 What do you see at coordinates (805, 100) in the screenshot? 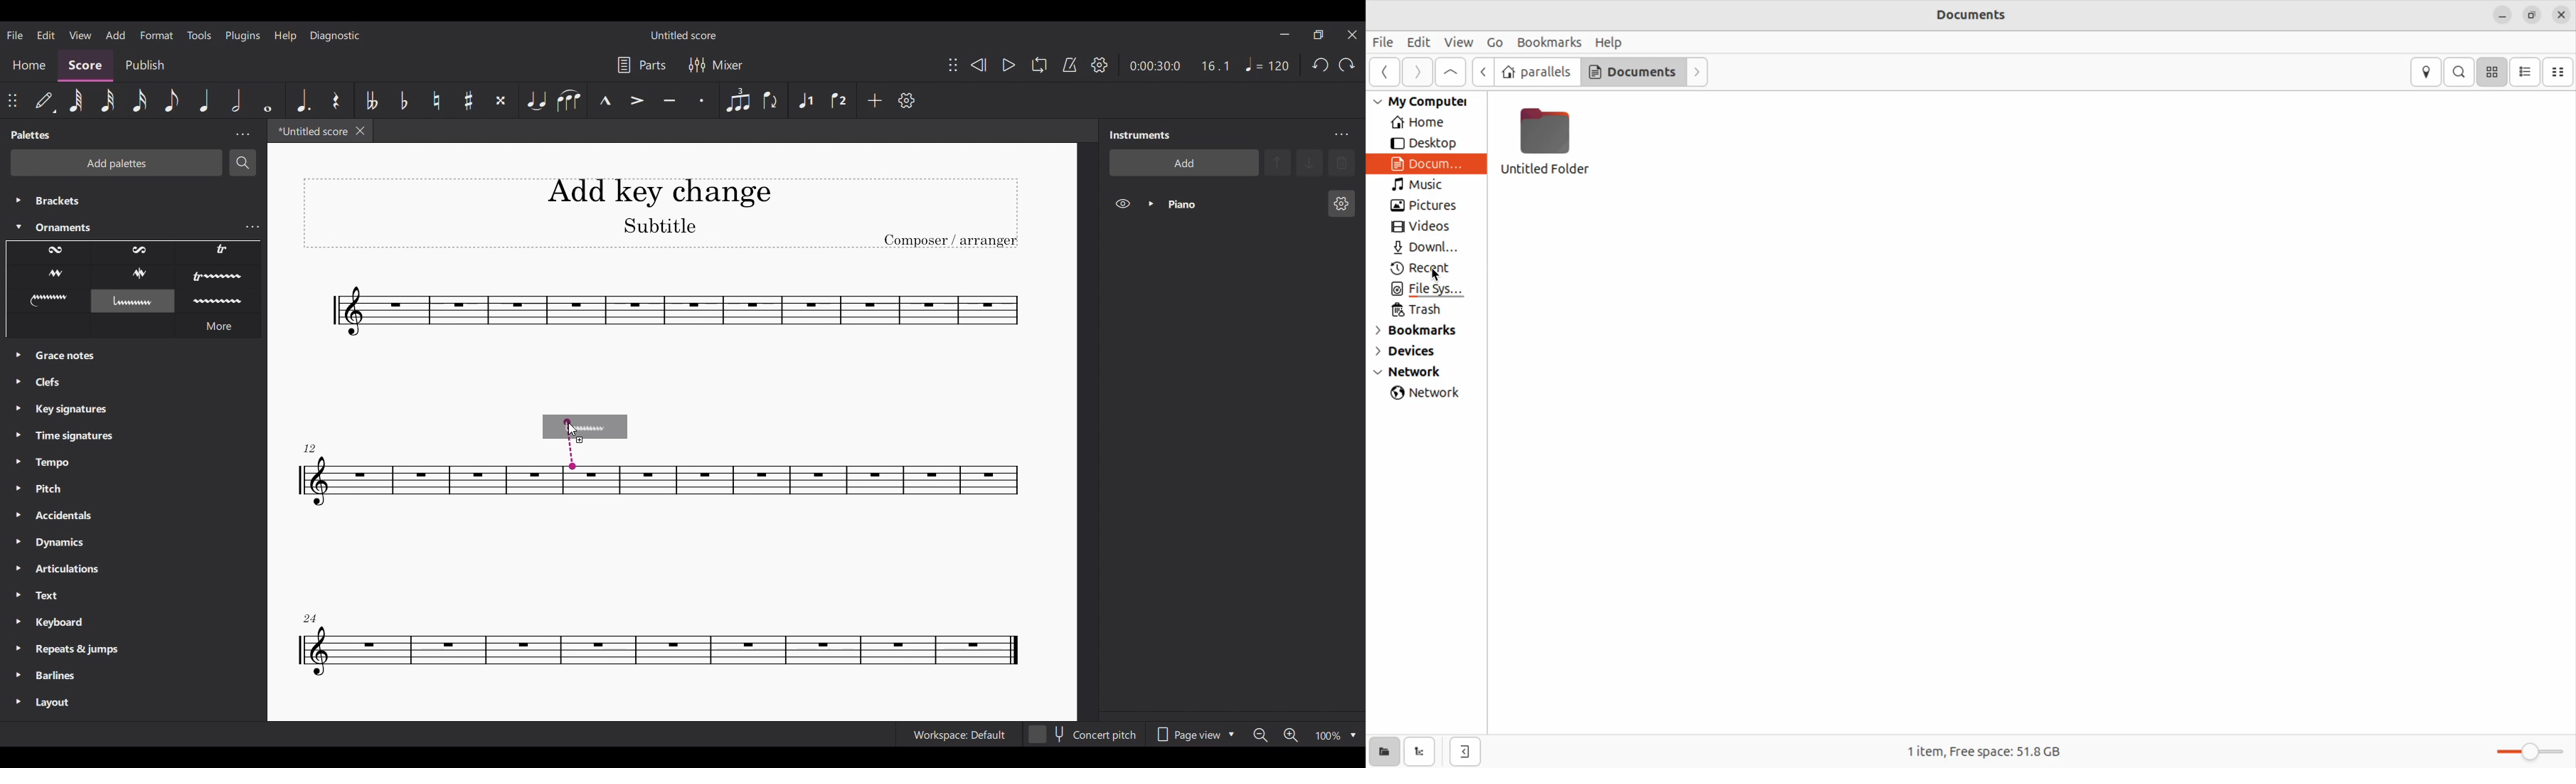
I see `Voice 1` at bounding box center [805, 100].